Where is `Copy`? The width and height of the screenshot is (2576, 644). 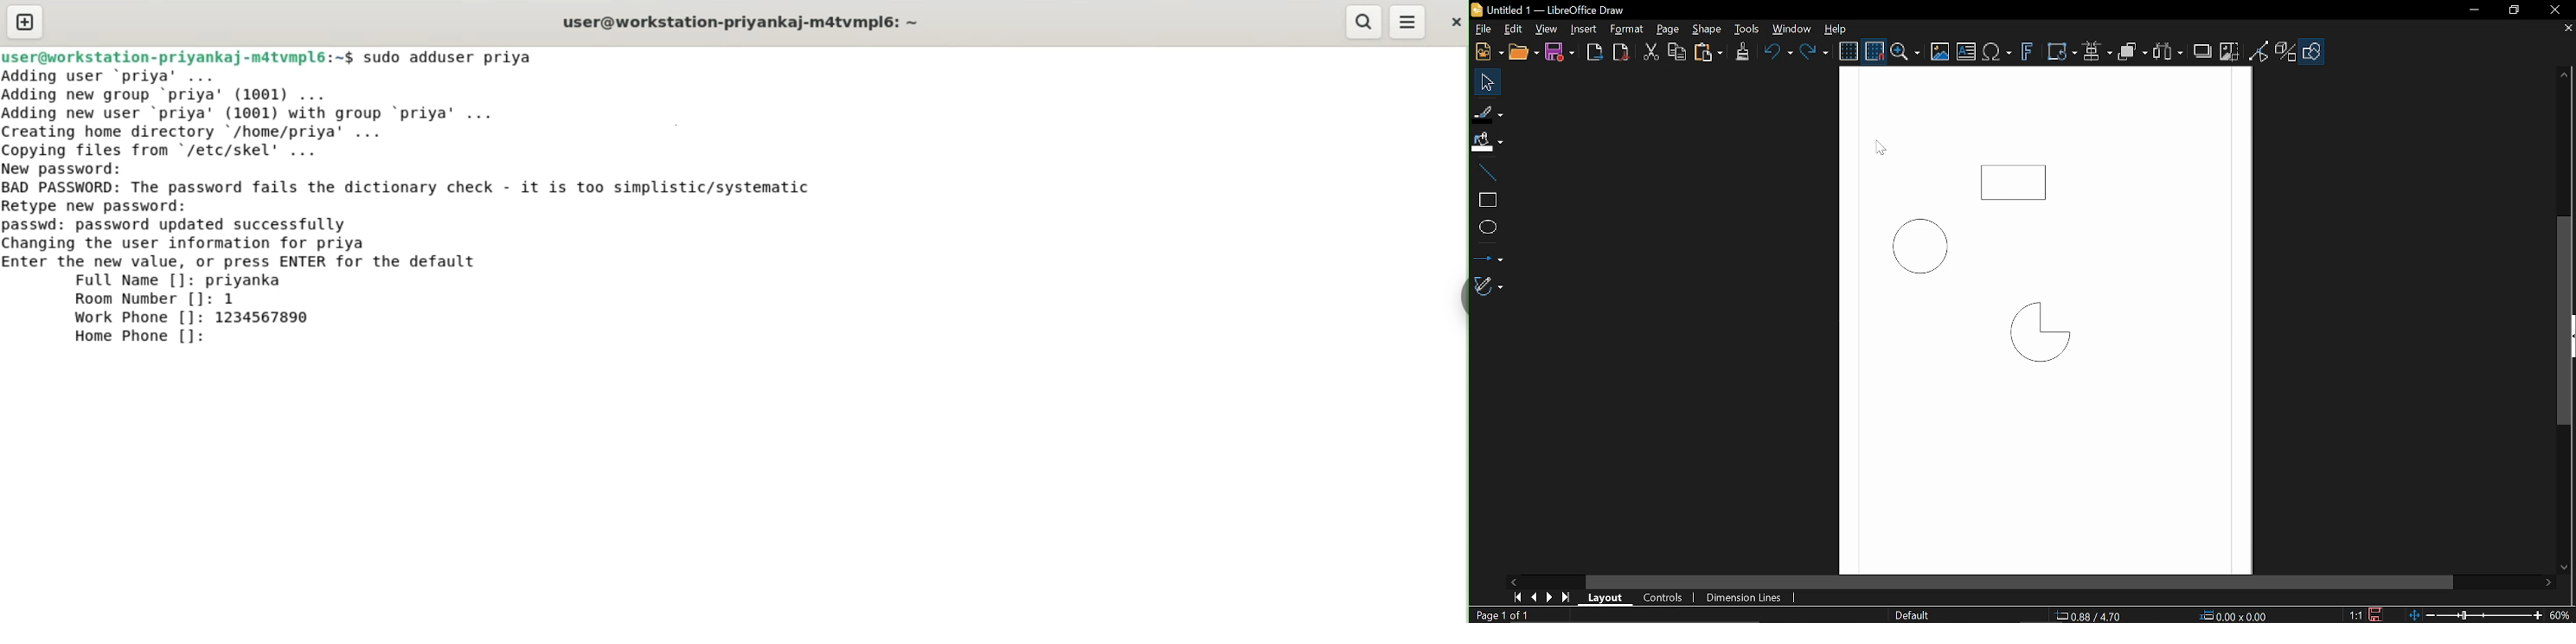 Copy is located at coordinates (1677, 52).